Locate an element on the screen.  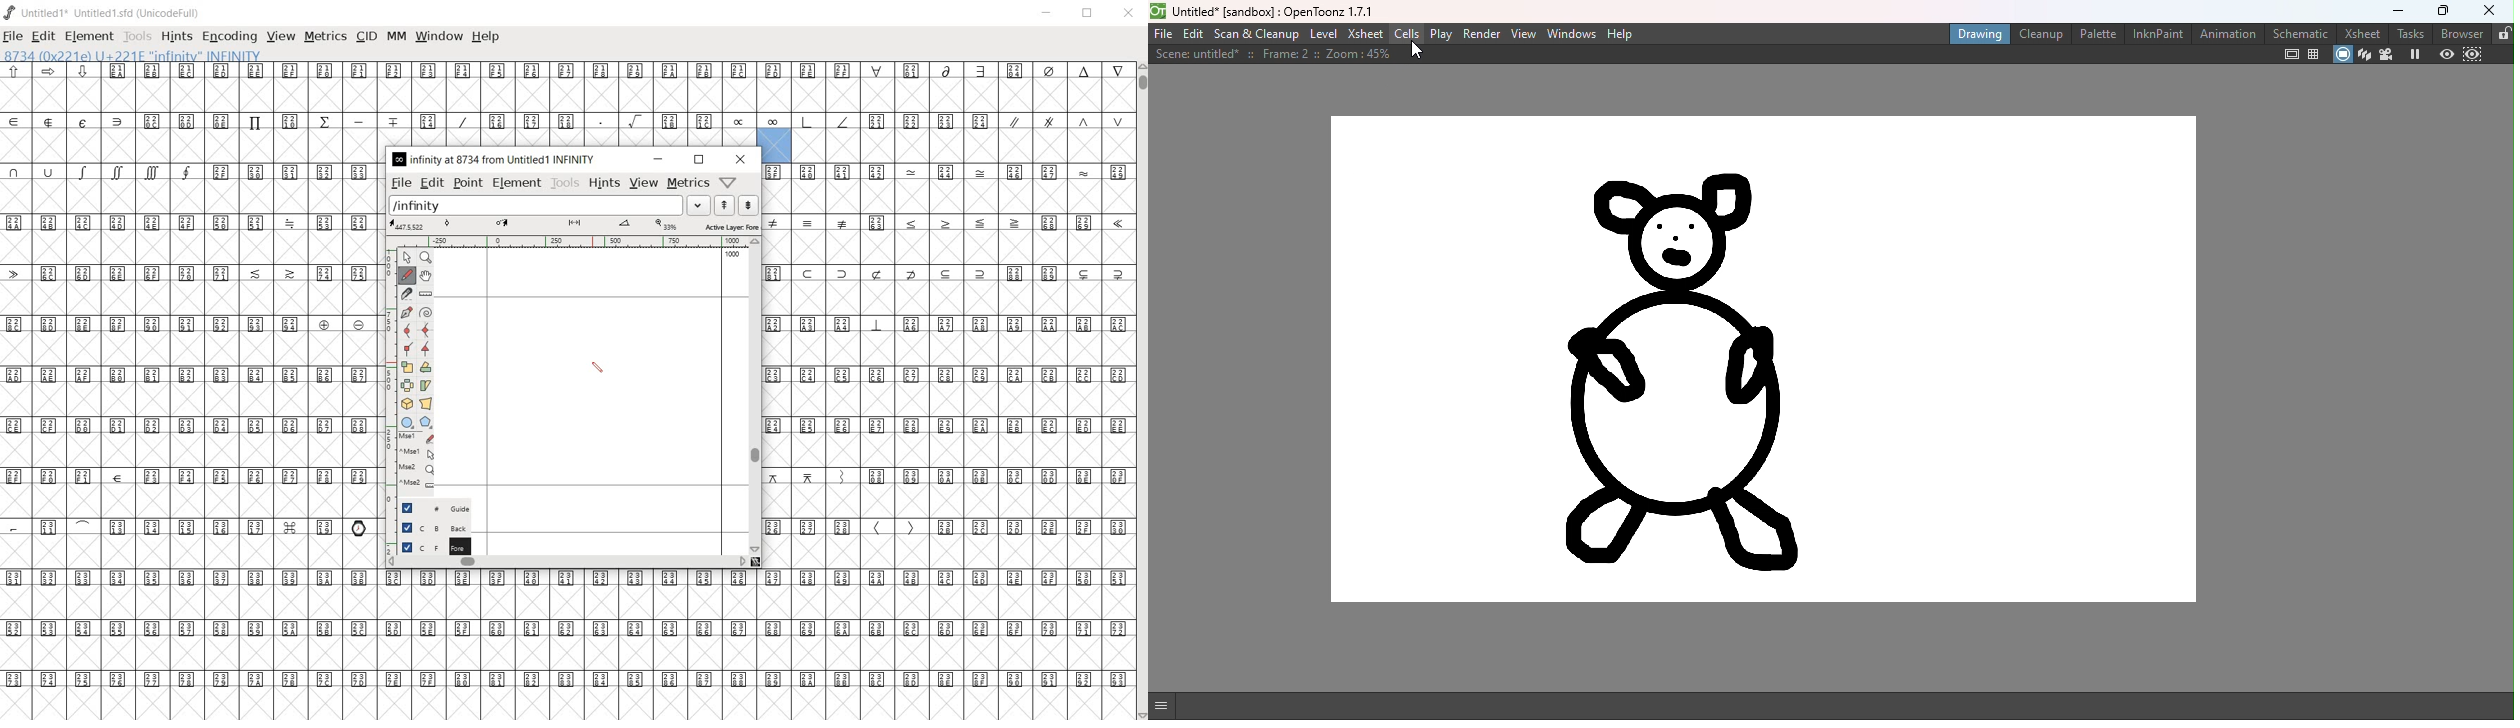
edit is located at coordinates (431, 182).